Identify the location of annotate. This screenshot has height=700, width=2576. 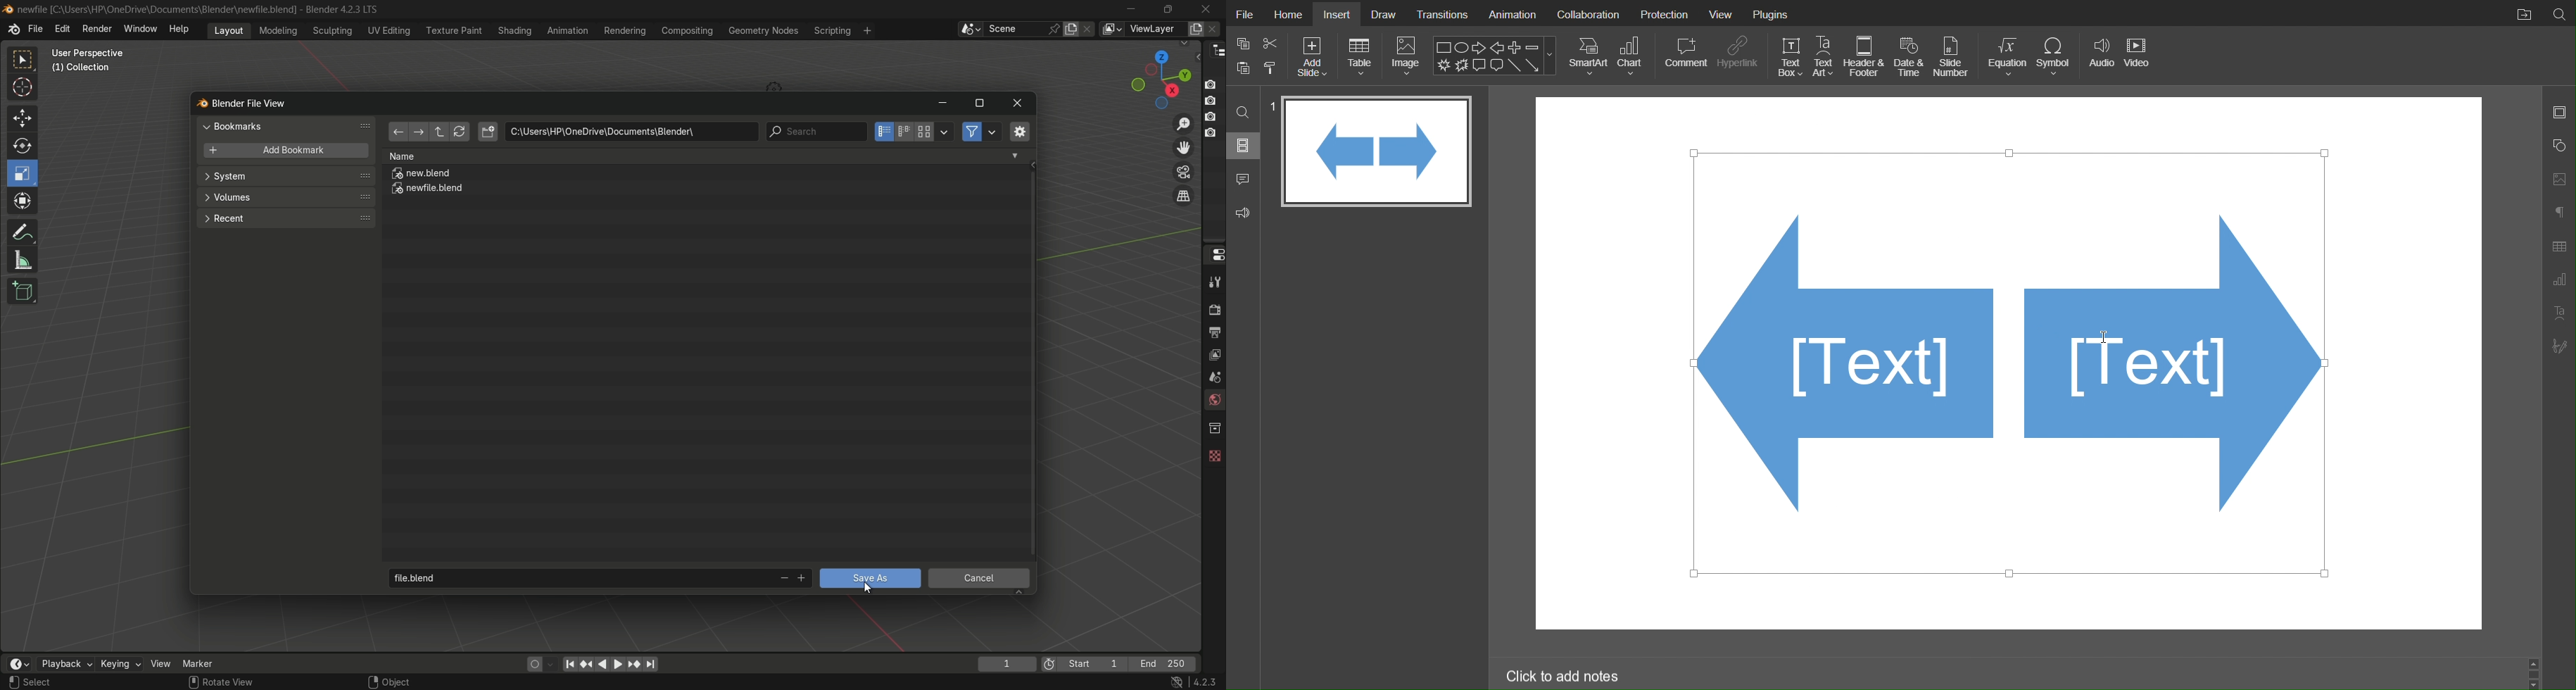
(22, 231).